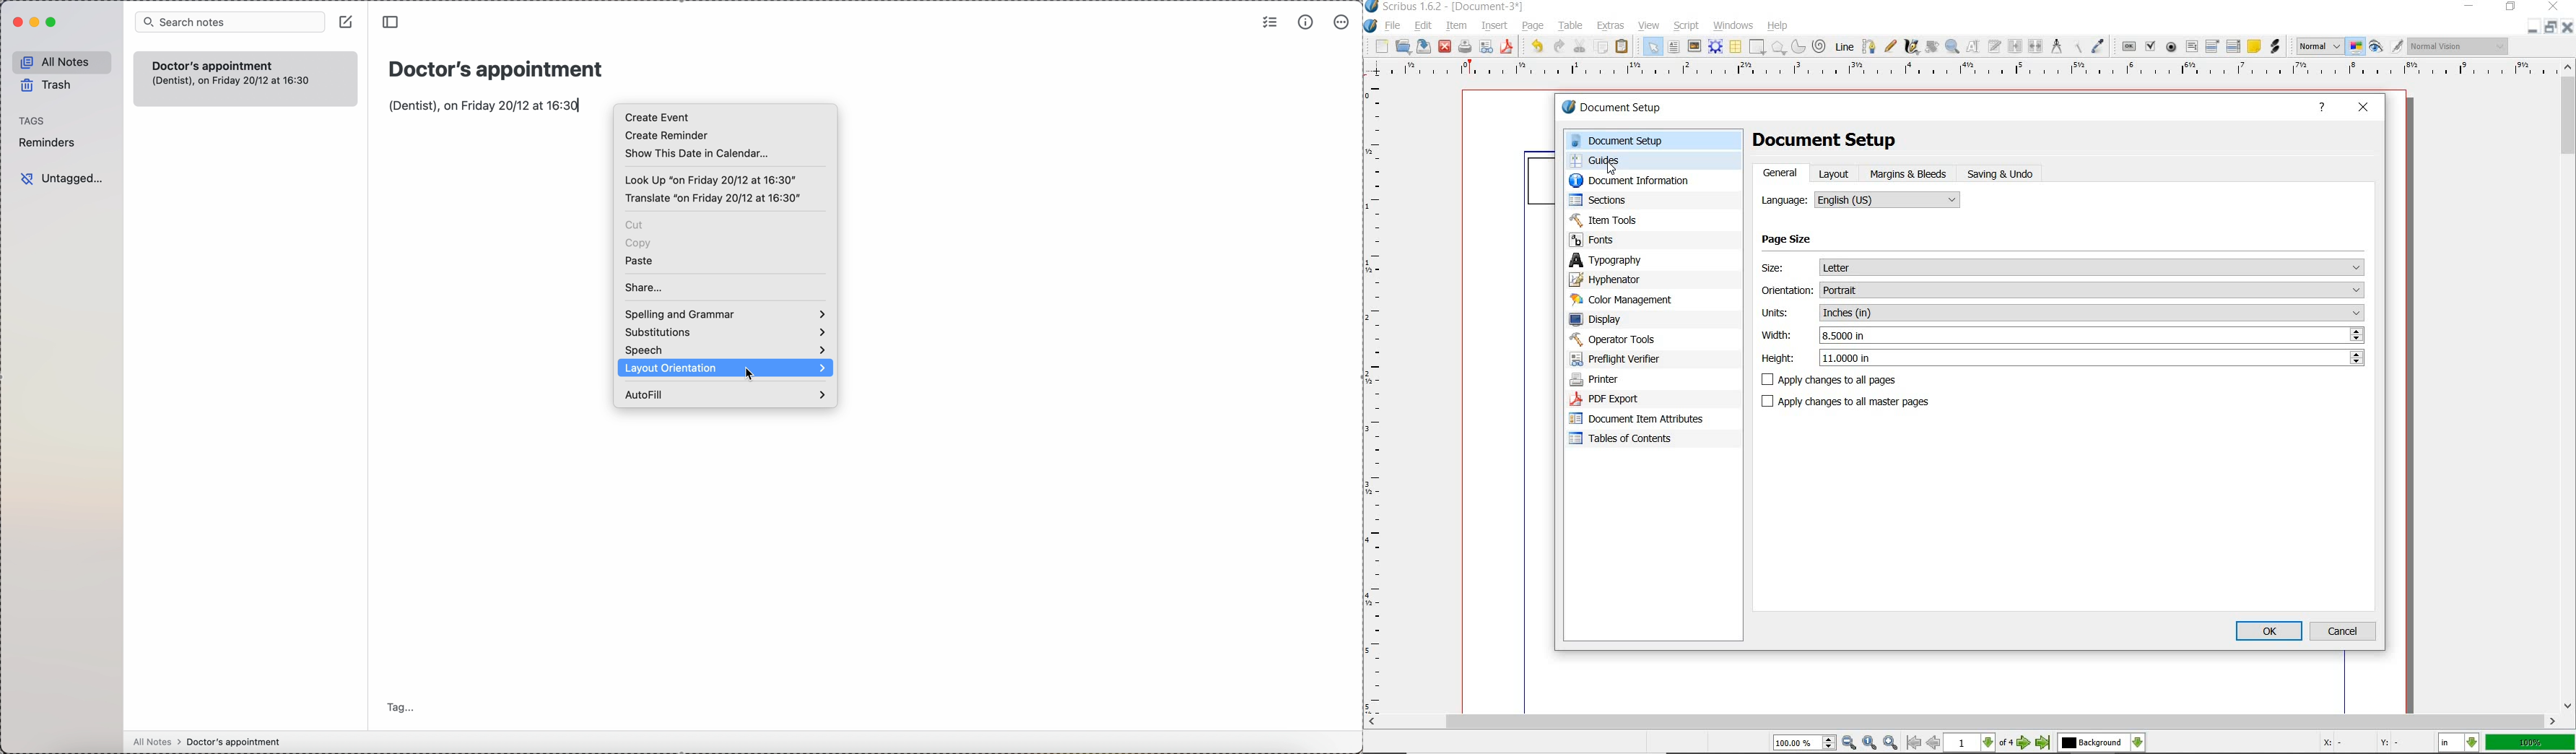 Image resolution: width=2576 pixels, height=756 pixels. I want to click on document setup, so click(1628, 109).